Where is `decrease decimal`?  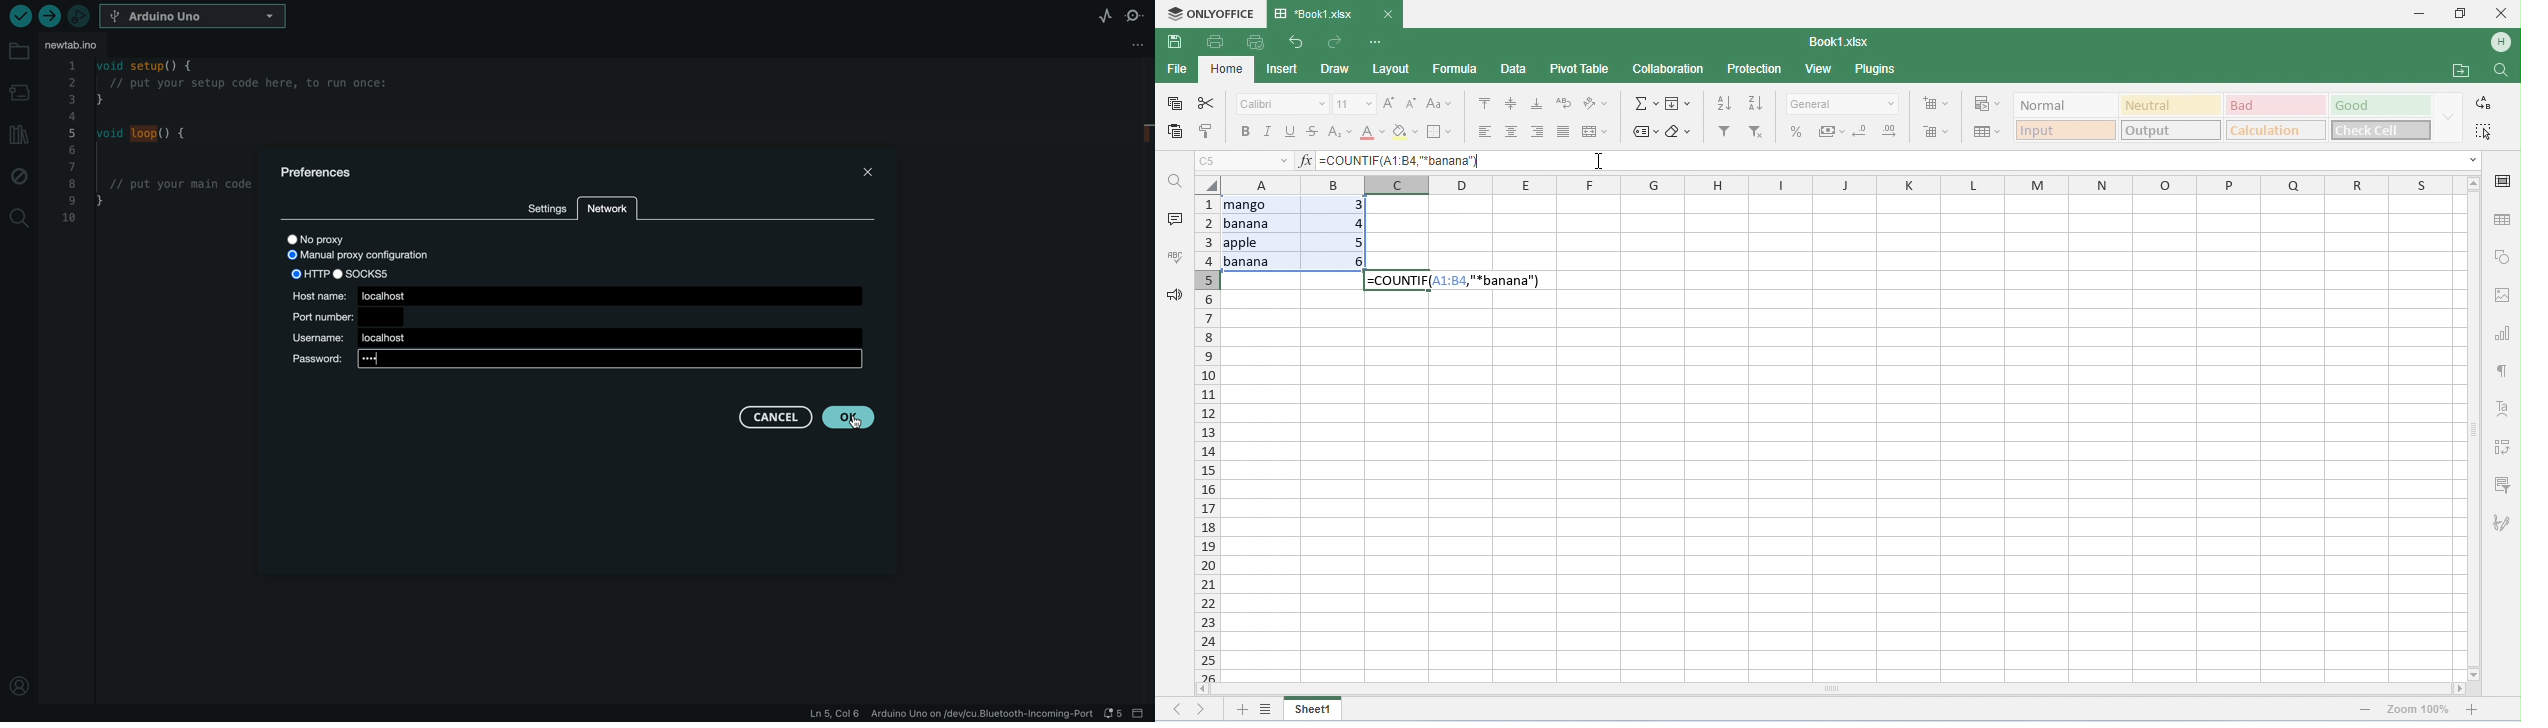
decrease decimal is located at coordinates (1860, 130).